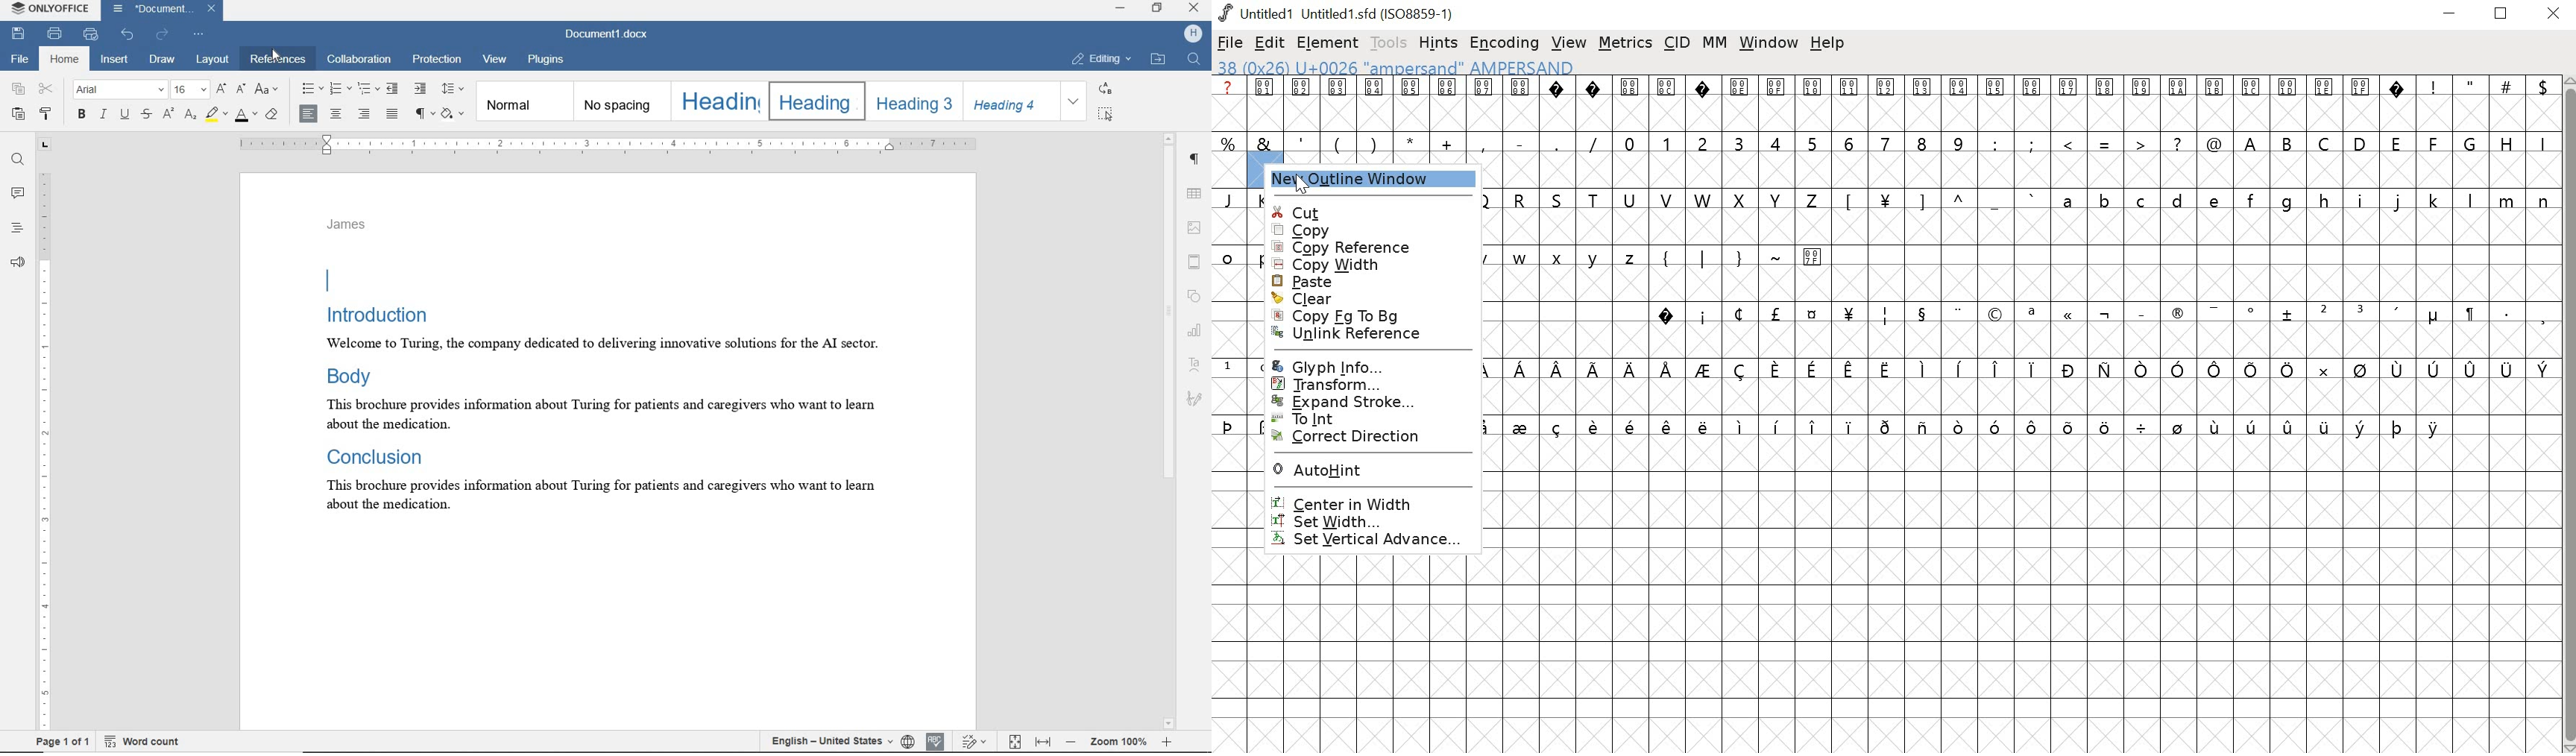 This screenshot has height=756, width=2576. I want to click on symbol, so click(1888, 369).